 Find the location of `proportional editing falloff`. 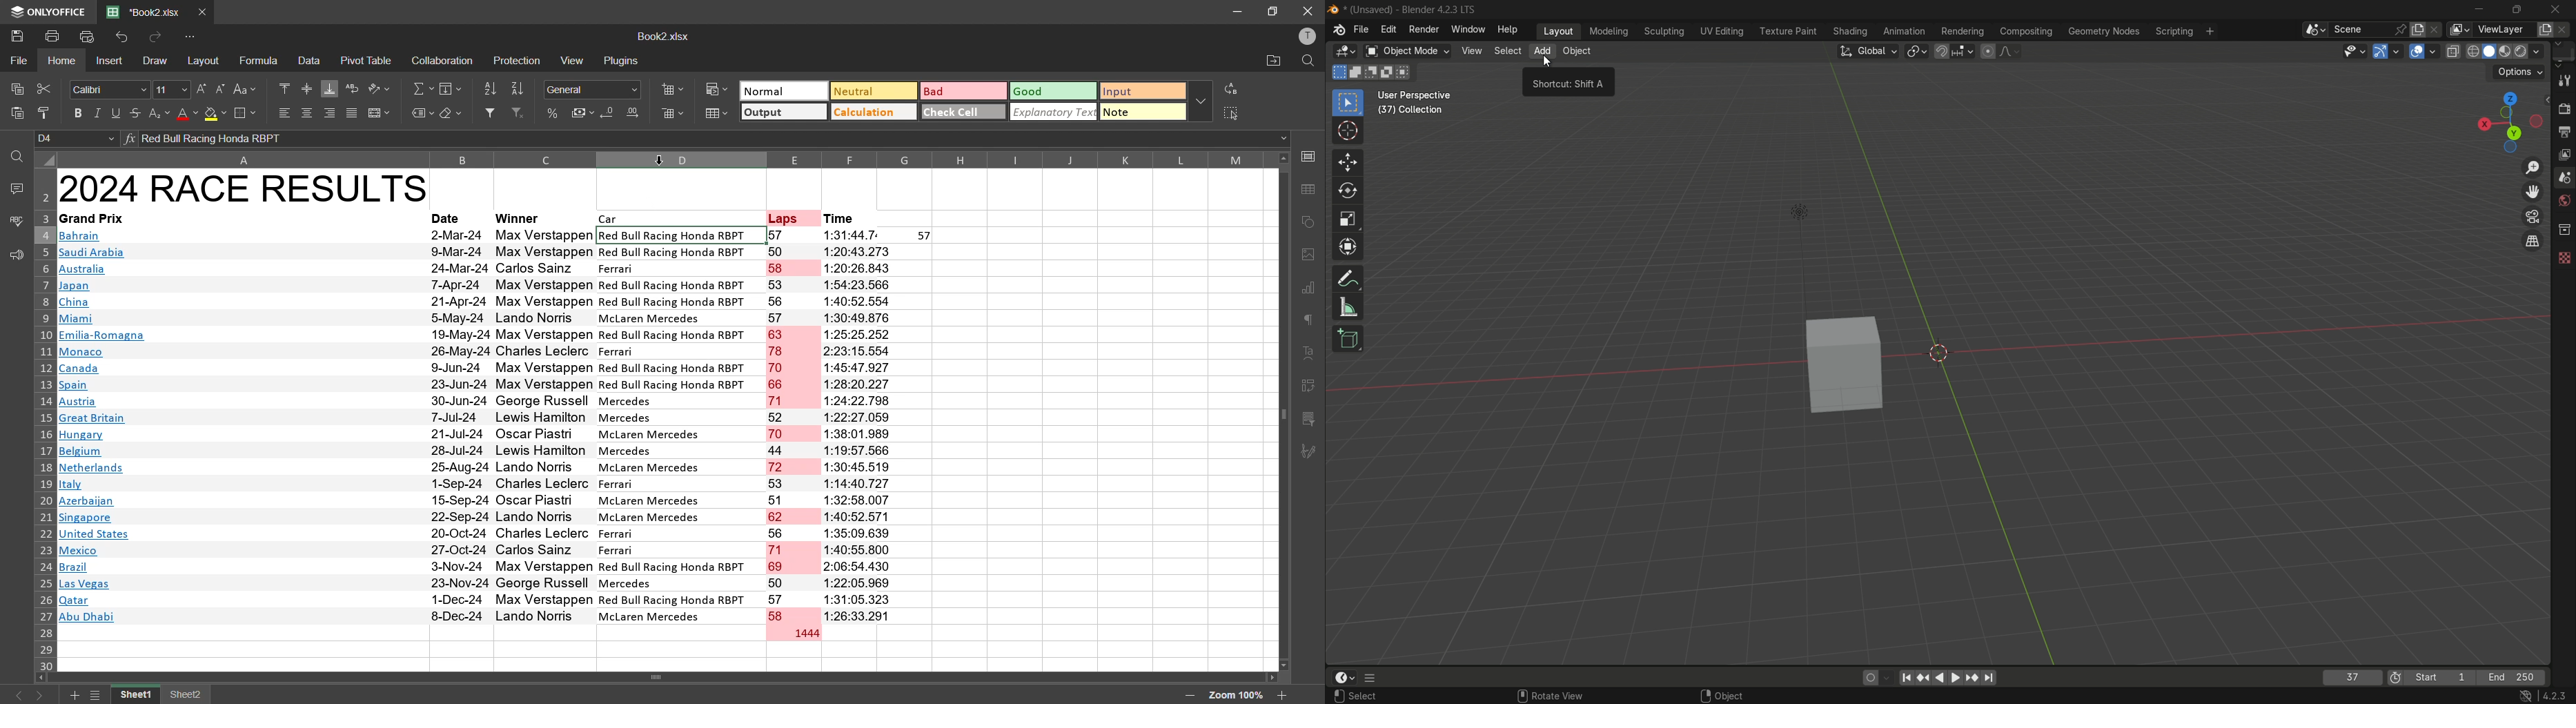

proportional editing falloff is located at coordinates (2009, 51).